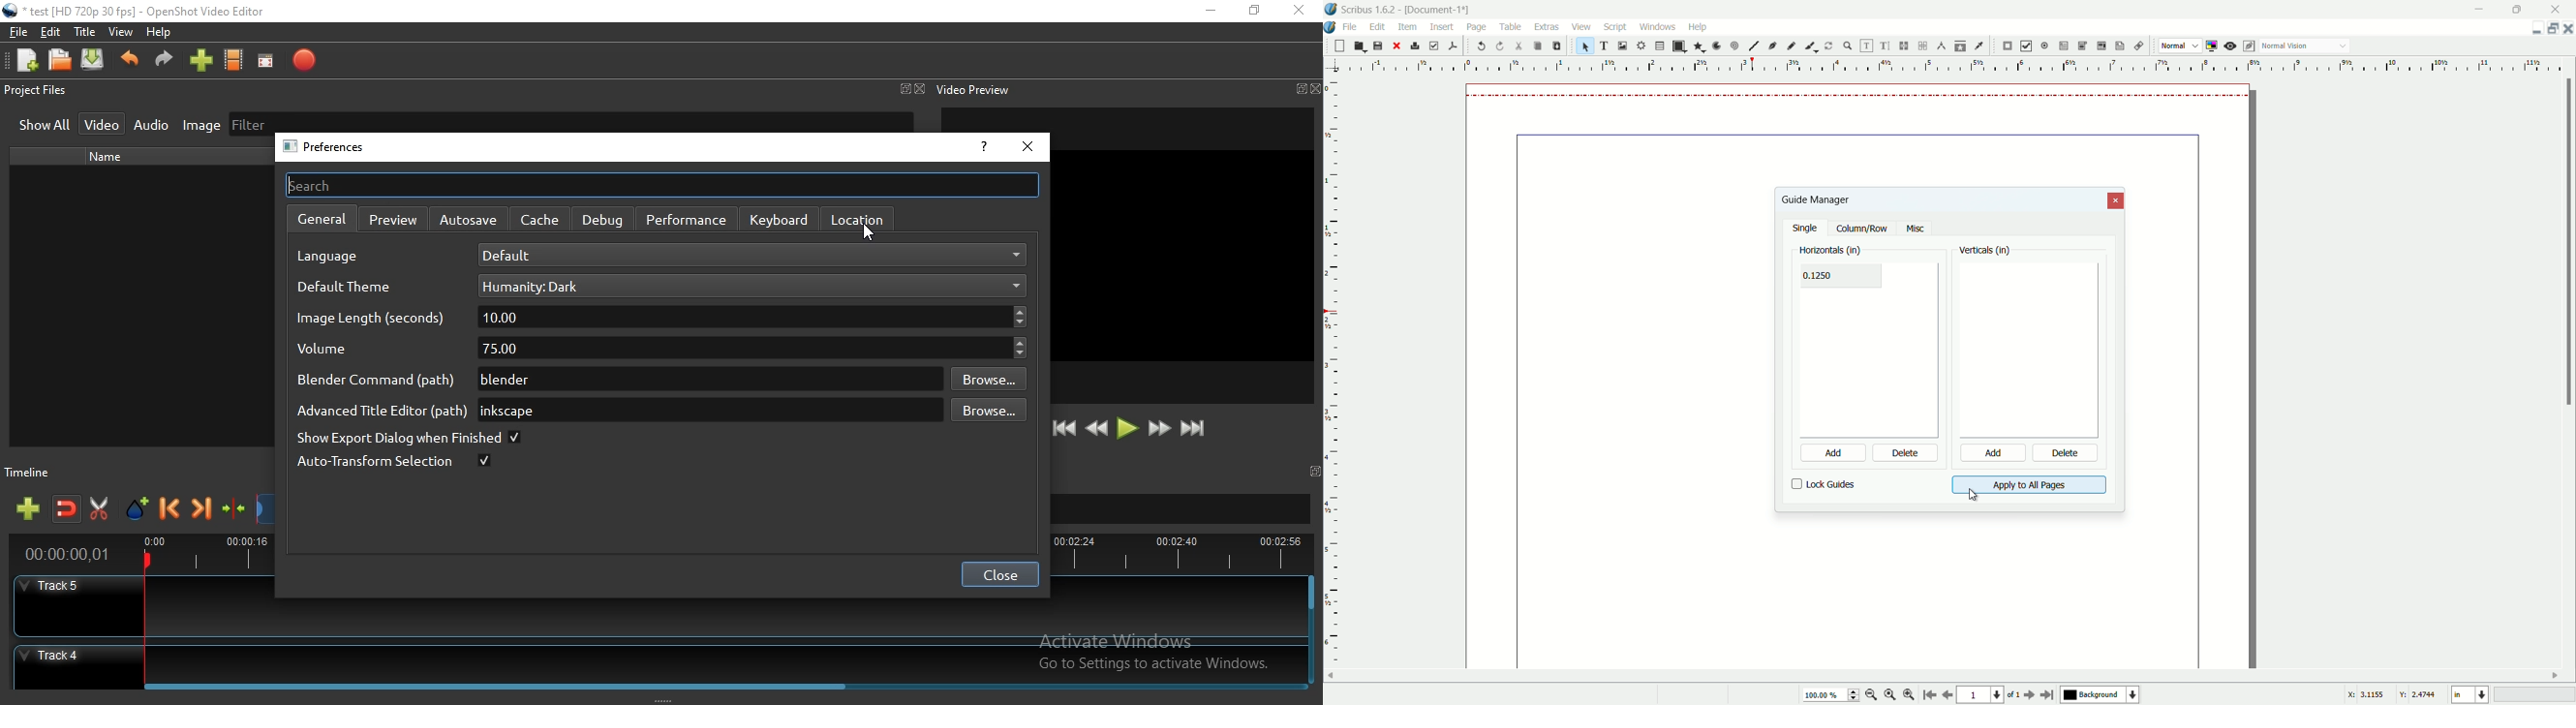 The width and height of the screenshot is (2576, 728). I want to click on previous page, so click(1947, 695).